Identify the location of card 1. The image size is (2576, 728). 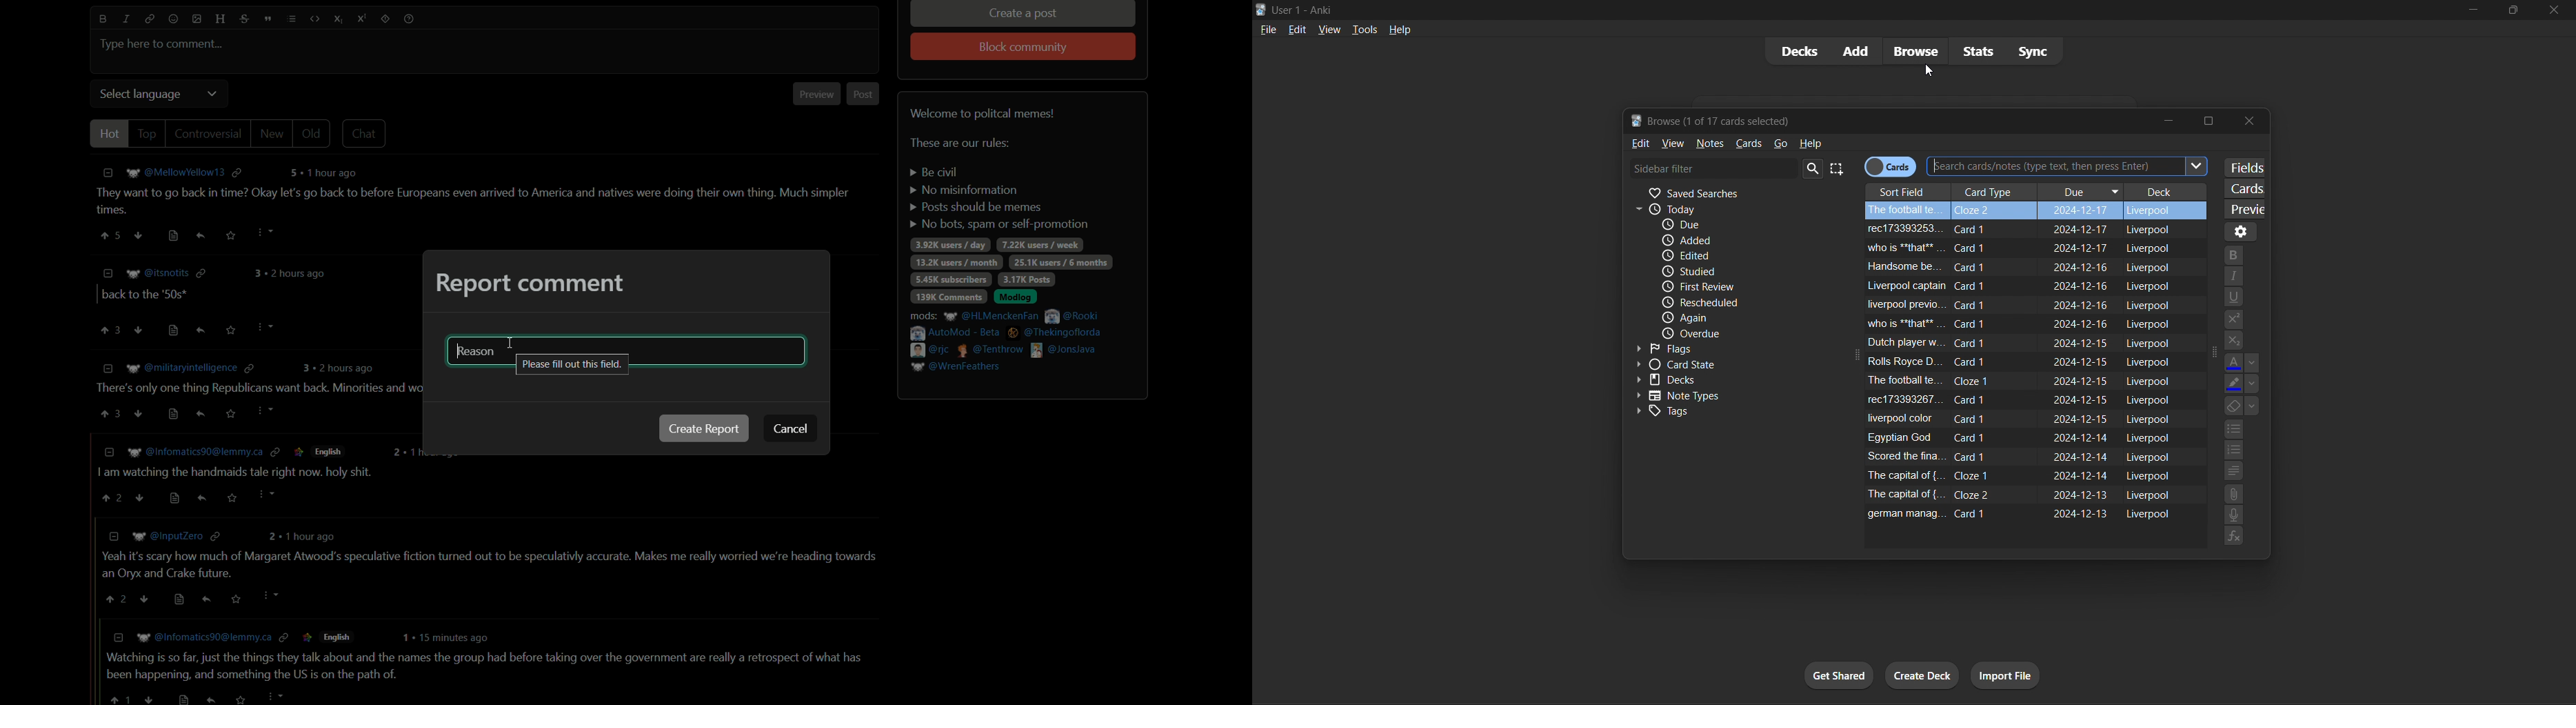
(1978, 246).